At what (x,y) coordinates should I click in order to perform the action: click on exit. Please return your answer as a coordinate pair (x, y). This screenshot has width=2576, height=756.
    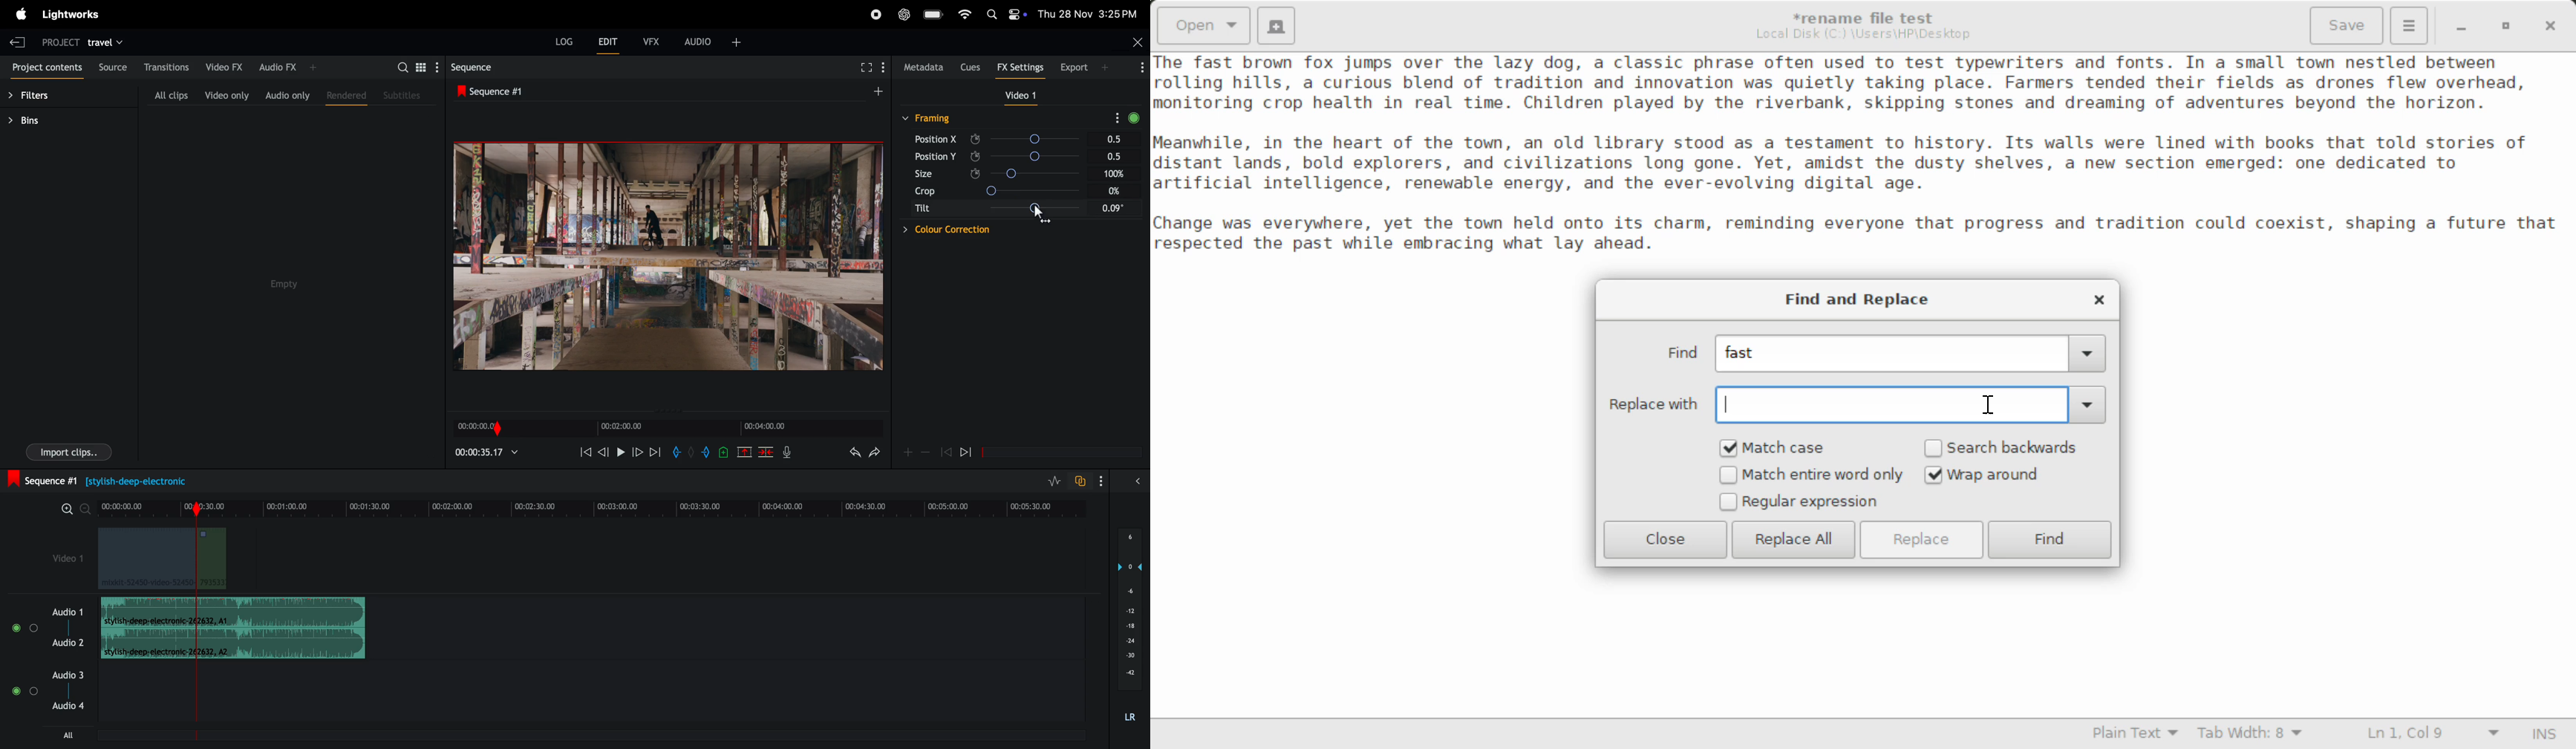
    Looking at the image, I should click on (18, 40).